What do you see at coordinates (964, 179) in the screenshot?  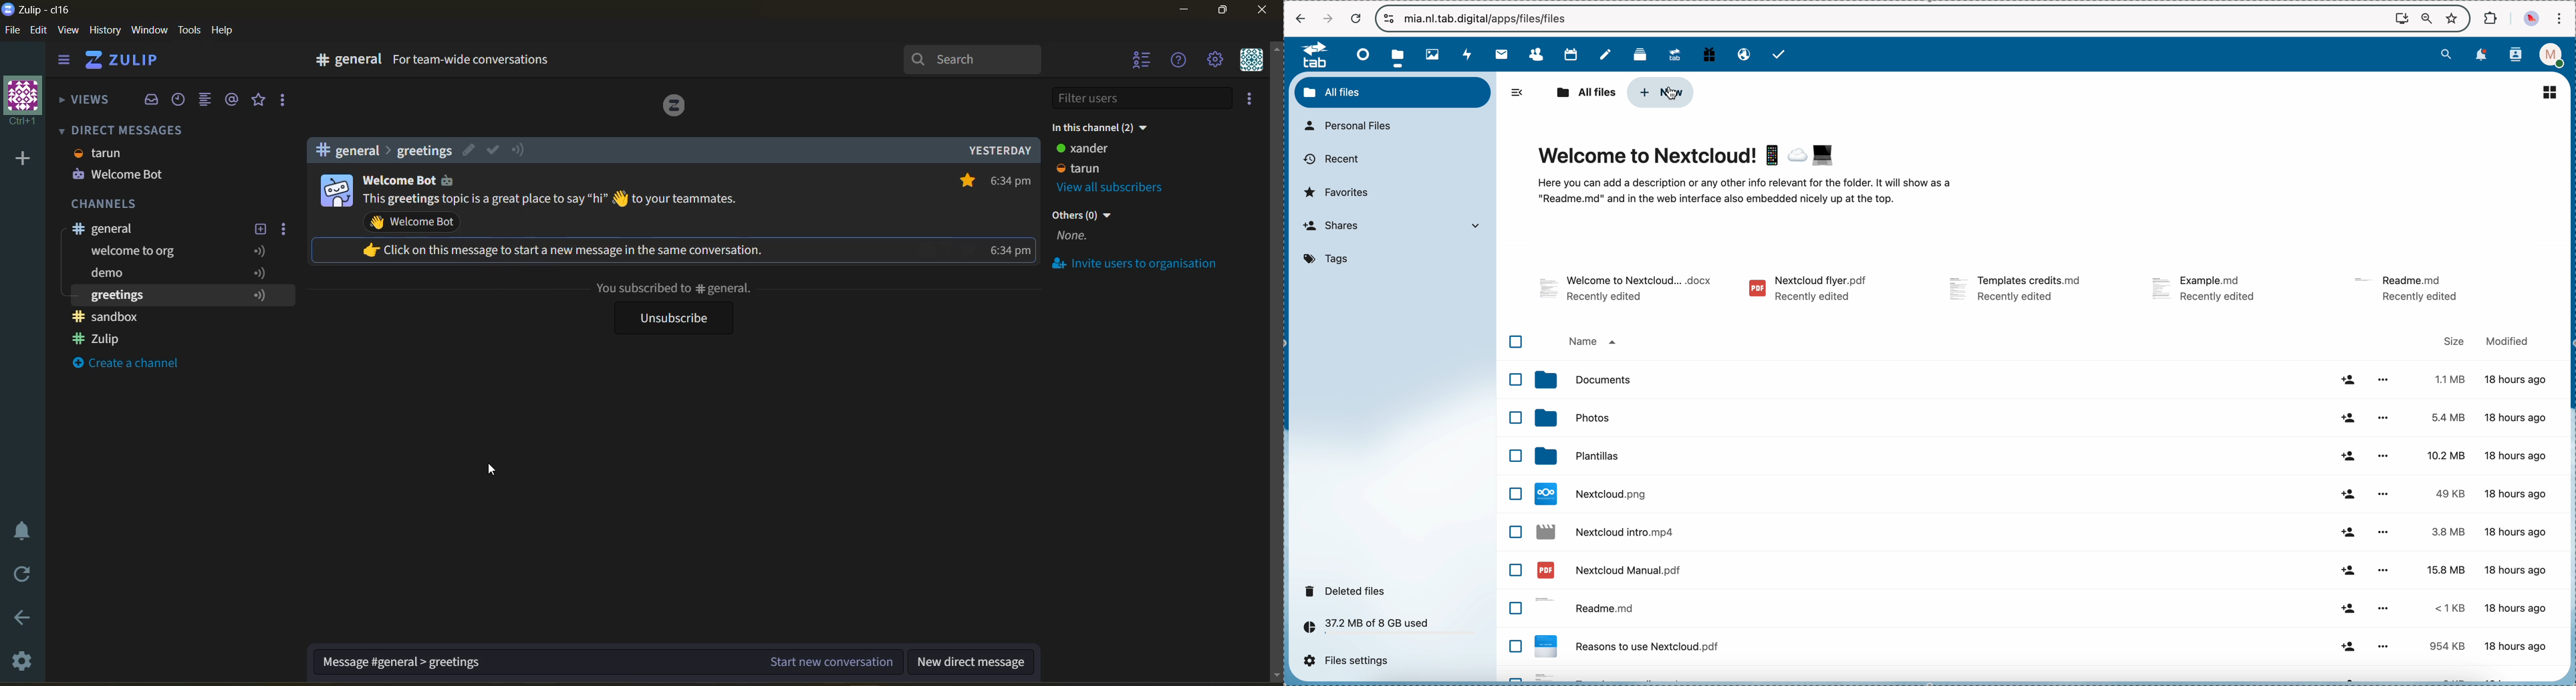 I see `star` at bounding box center [964, 179].